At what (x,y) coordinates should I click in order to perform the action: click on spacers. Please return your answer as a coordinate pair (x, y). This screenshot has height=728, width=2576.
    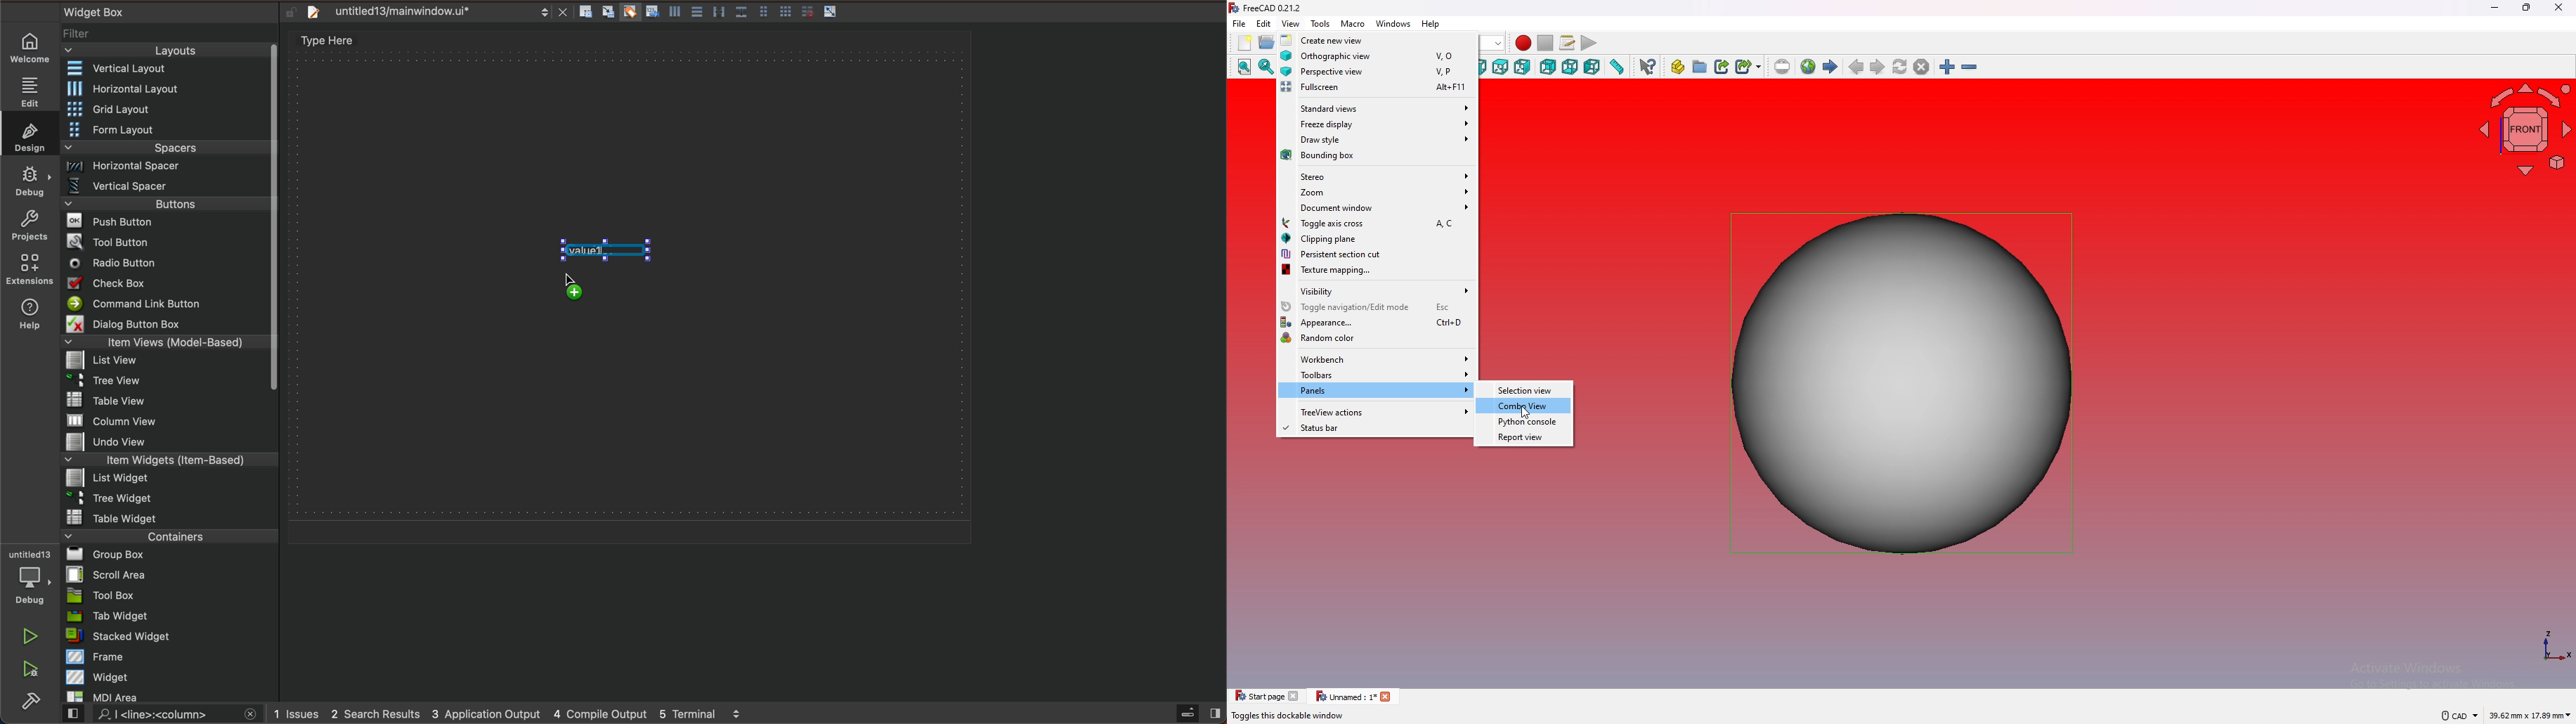
    Looking at the image, I should click on (167, 151).